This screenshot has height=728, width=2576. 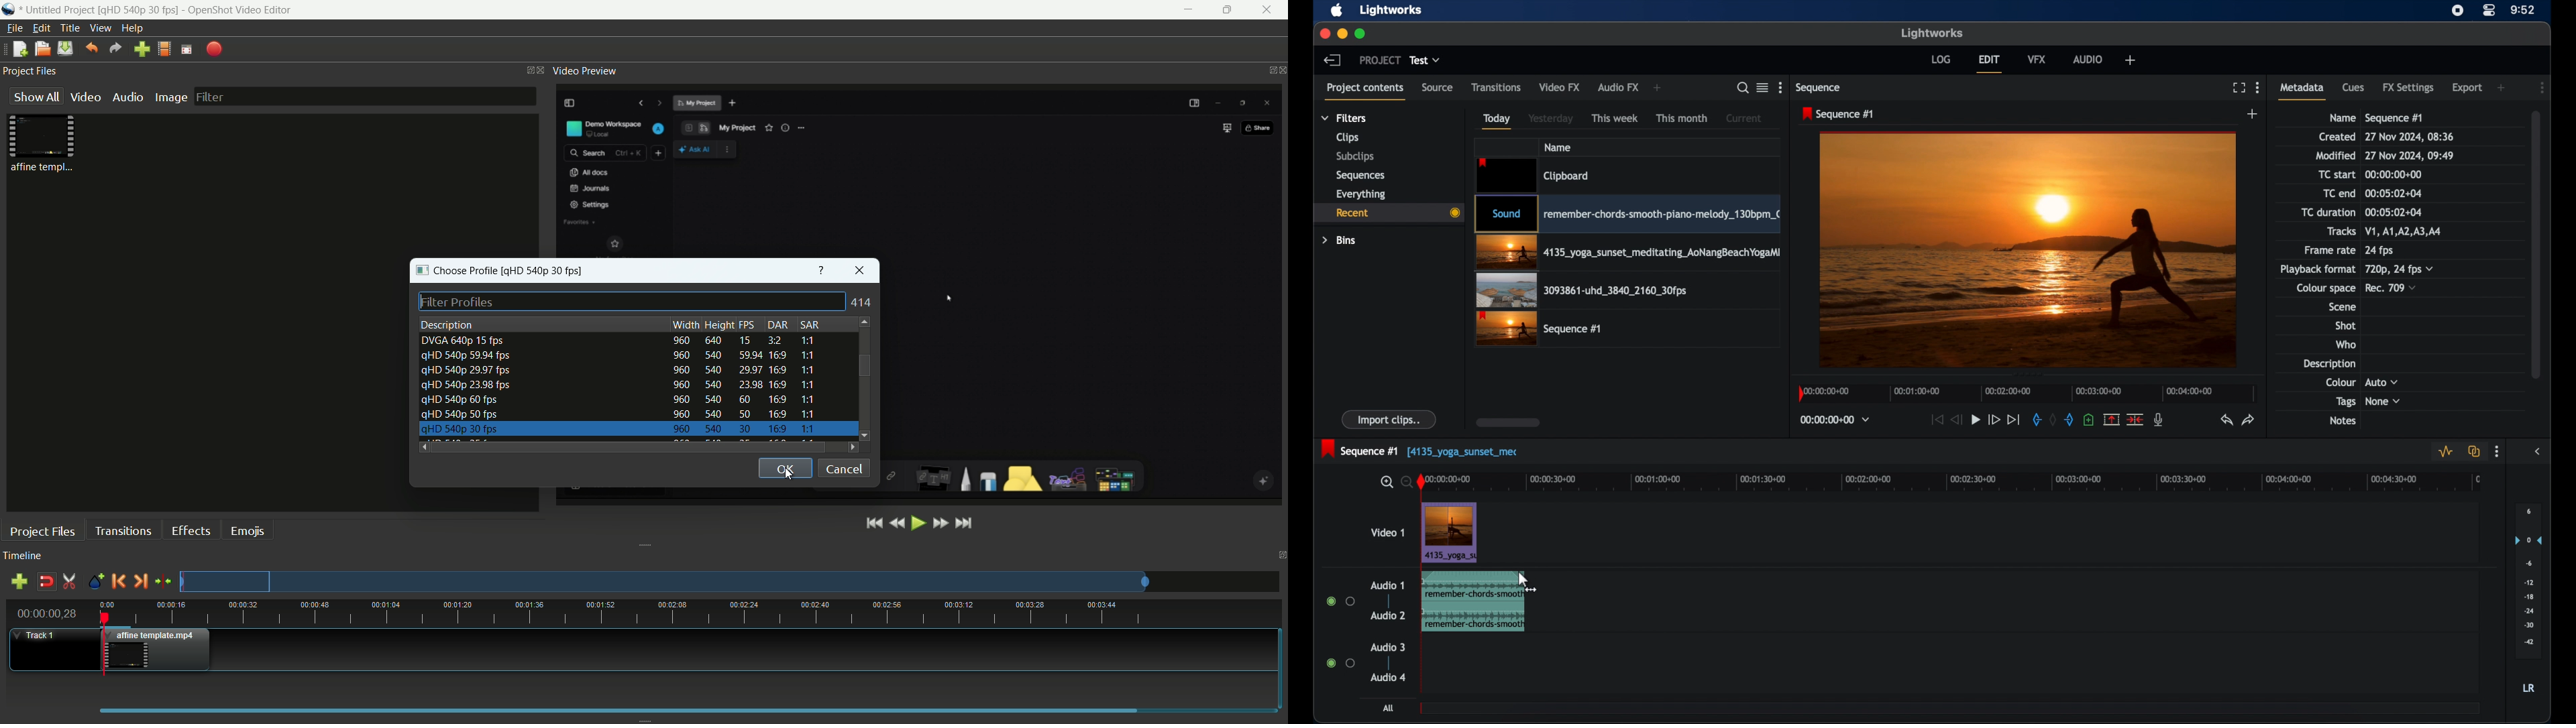 I want to click on tc start, so click(x=2338, y=174).